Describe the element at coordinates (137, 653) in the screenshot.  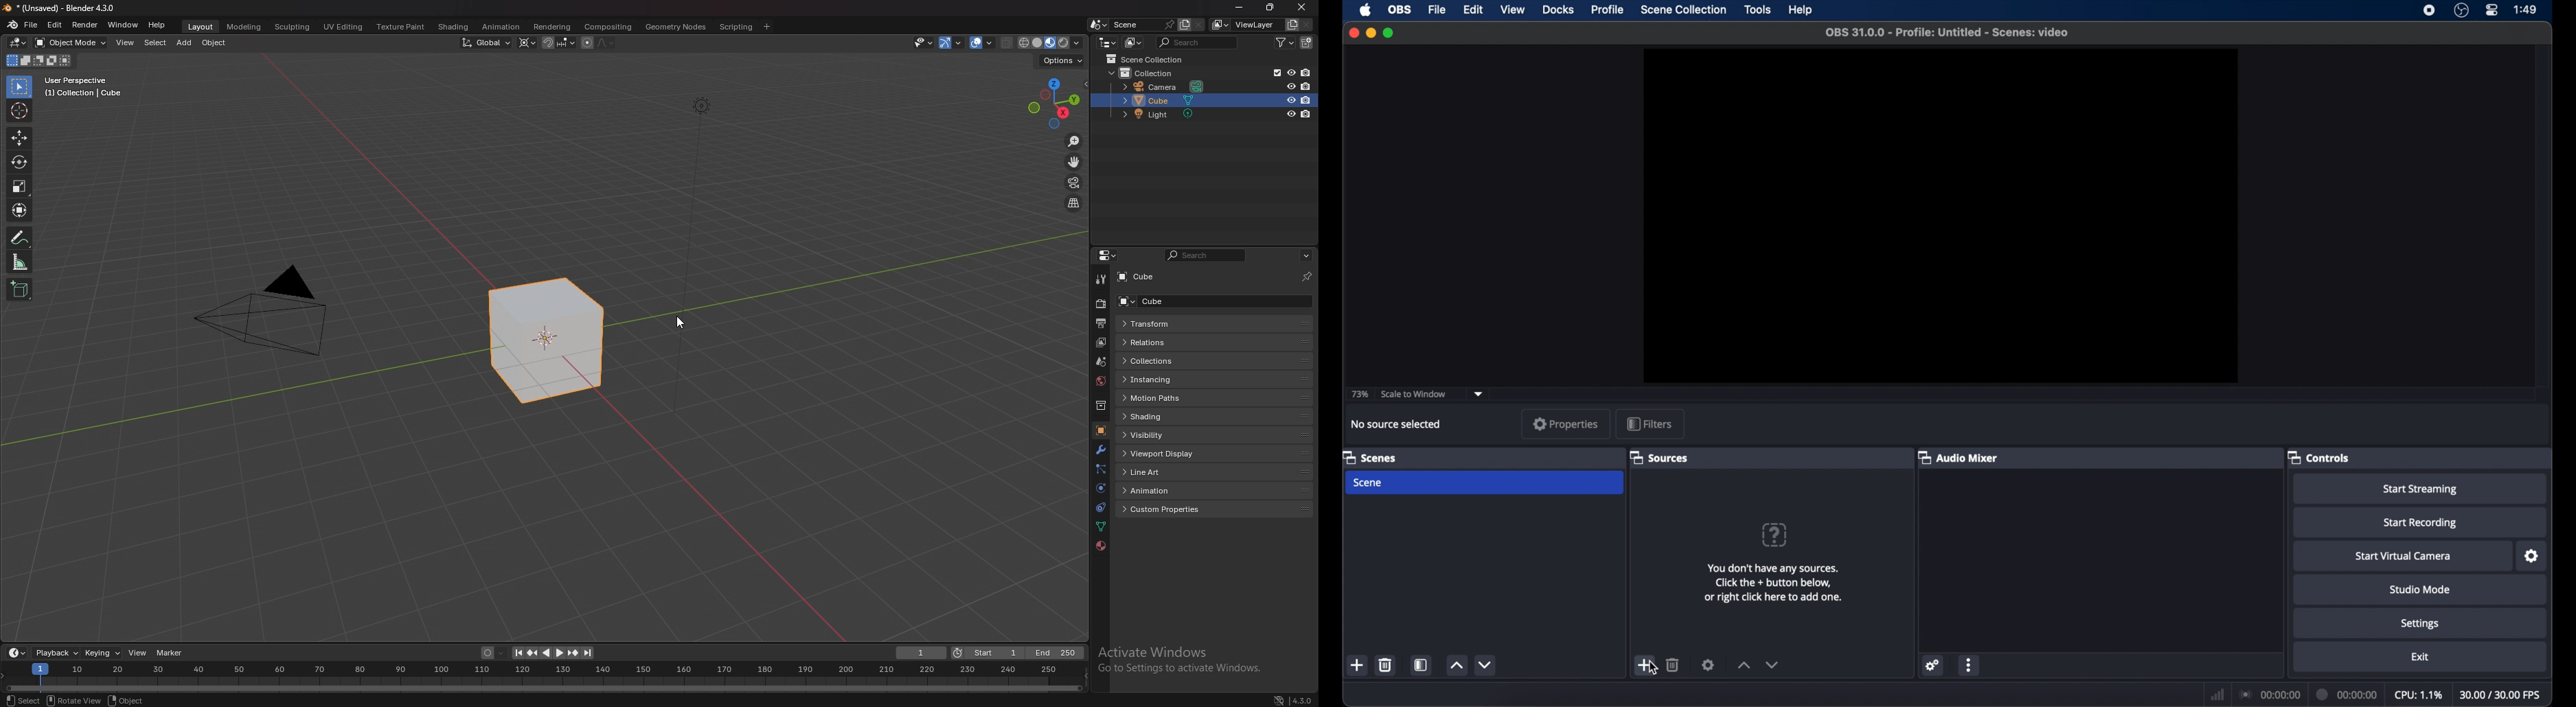
I see `view` at that location.